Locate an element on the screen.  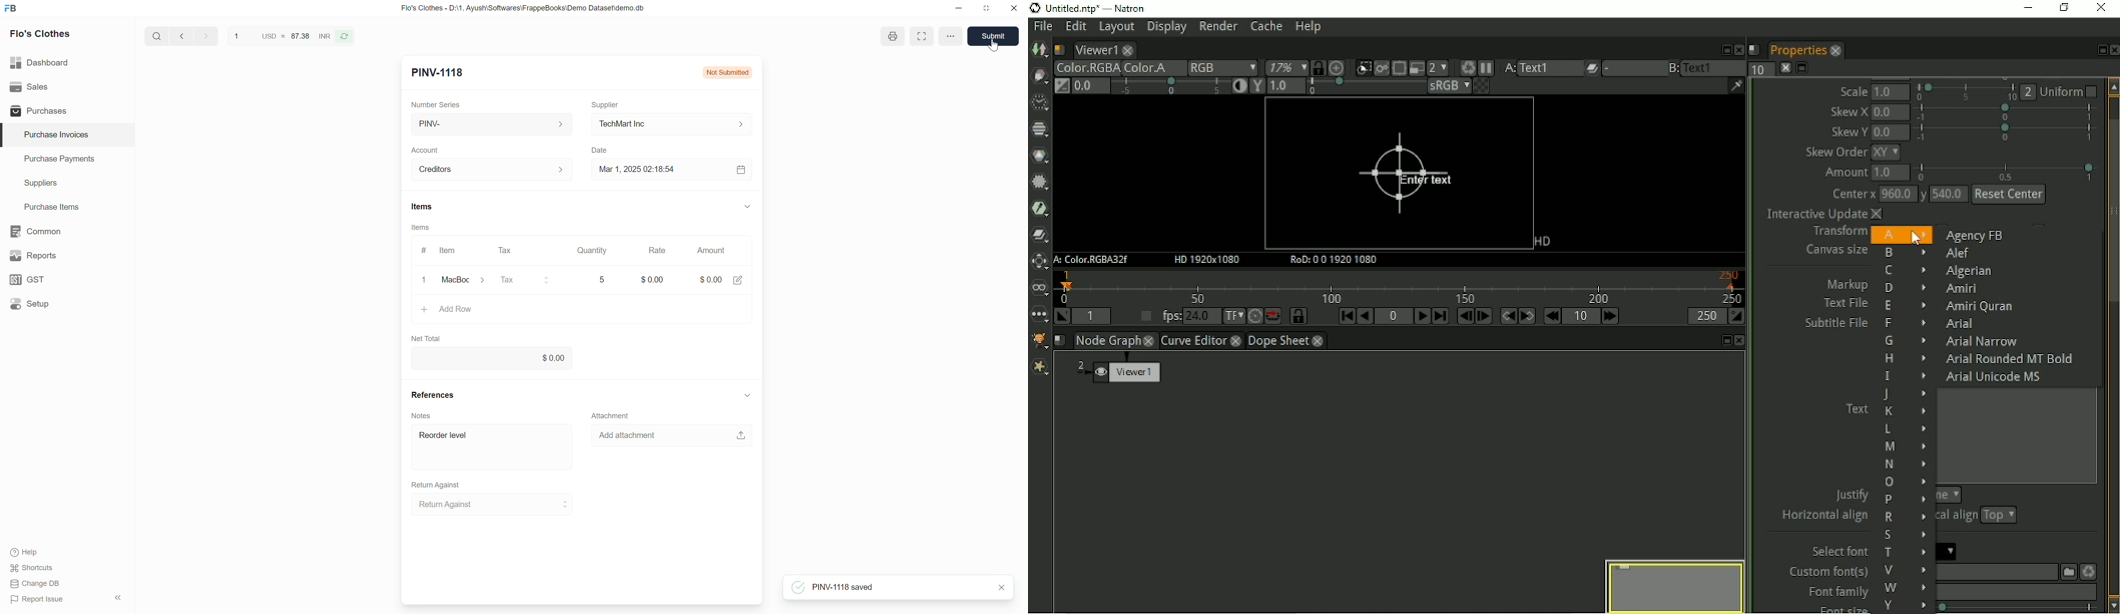
Mar 1, 2025 02:18:54 is located at coordinates (672, 169).